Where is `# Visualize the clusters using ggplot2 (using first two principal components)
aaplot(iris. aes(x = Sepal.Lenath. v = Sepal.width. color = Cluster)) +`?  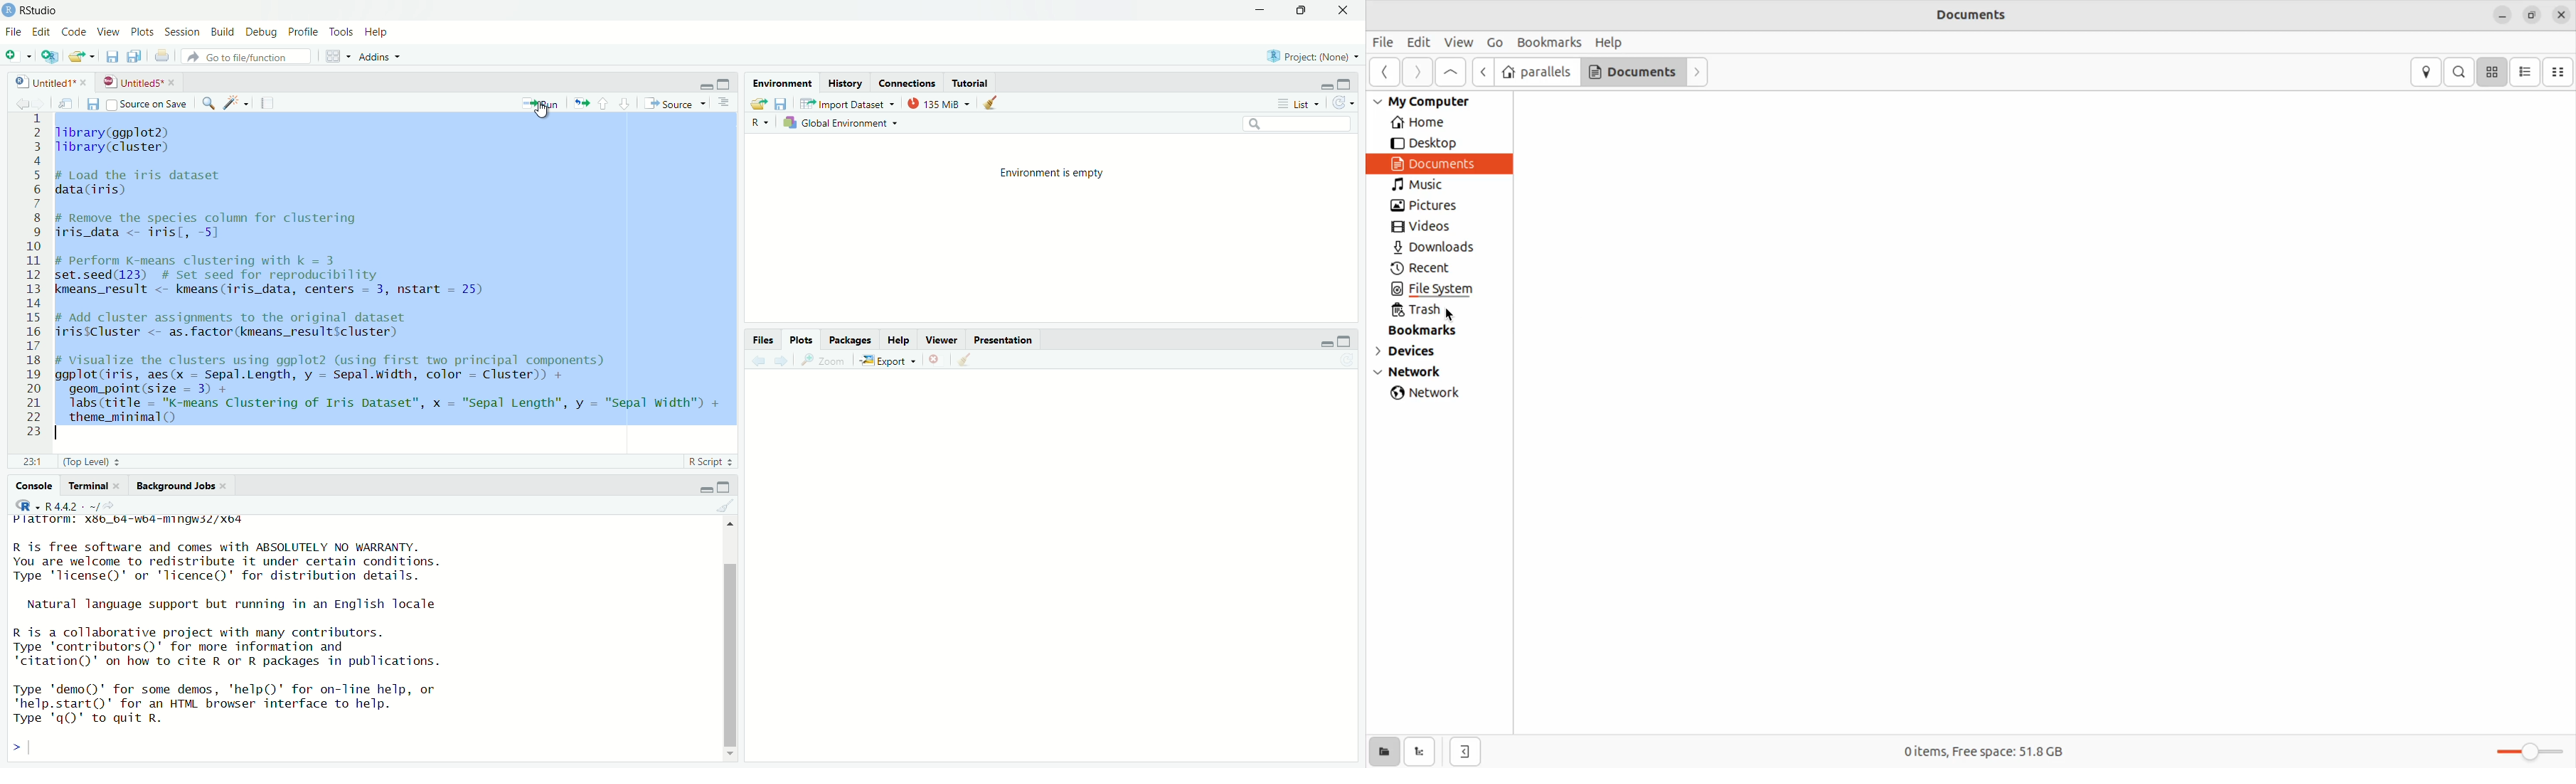
# Visualize the clusters using ggplot2 (using first two principal components)
aaplot(iris. aes(x = Sepal.Lenath. v = Sepal.width. color = Cluster)) + is located at coordinates (358, 368).